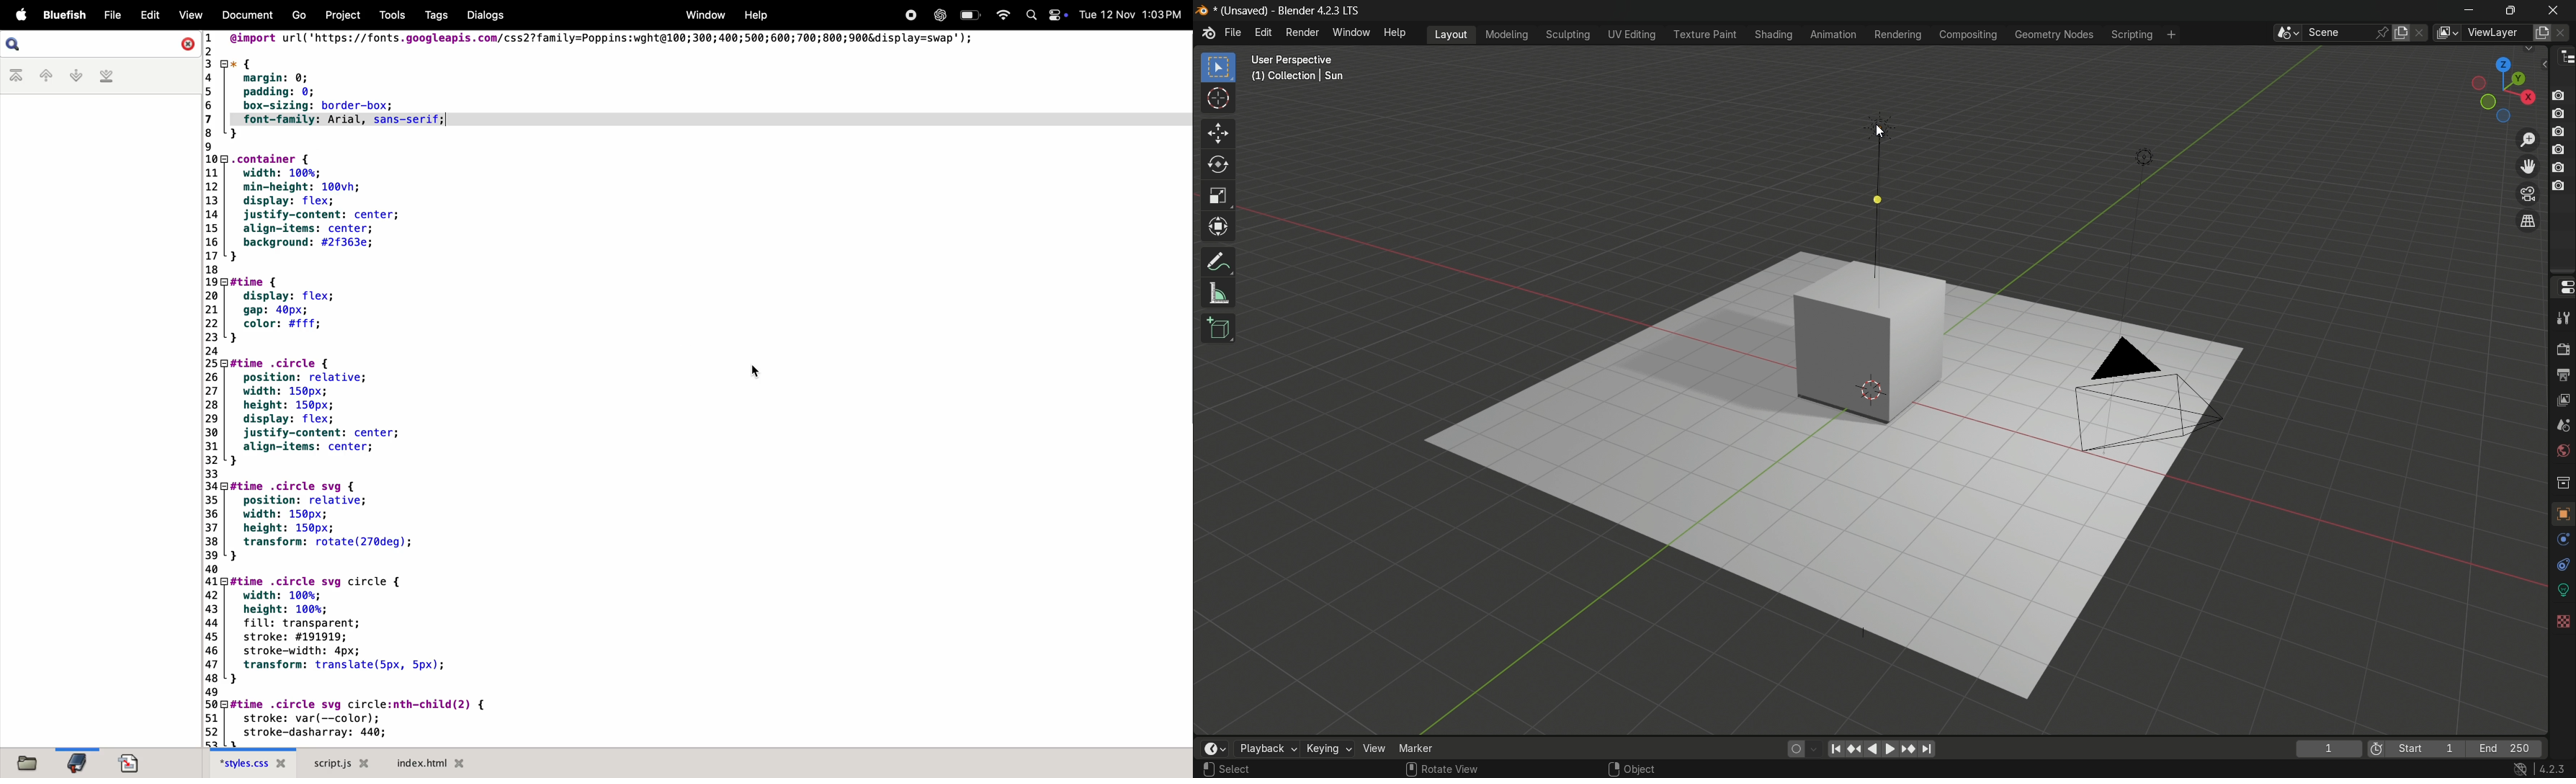 This screenshot has width=2576, height=784. I want to click on script.js, so click(342, 763).